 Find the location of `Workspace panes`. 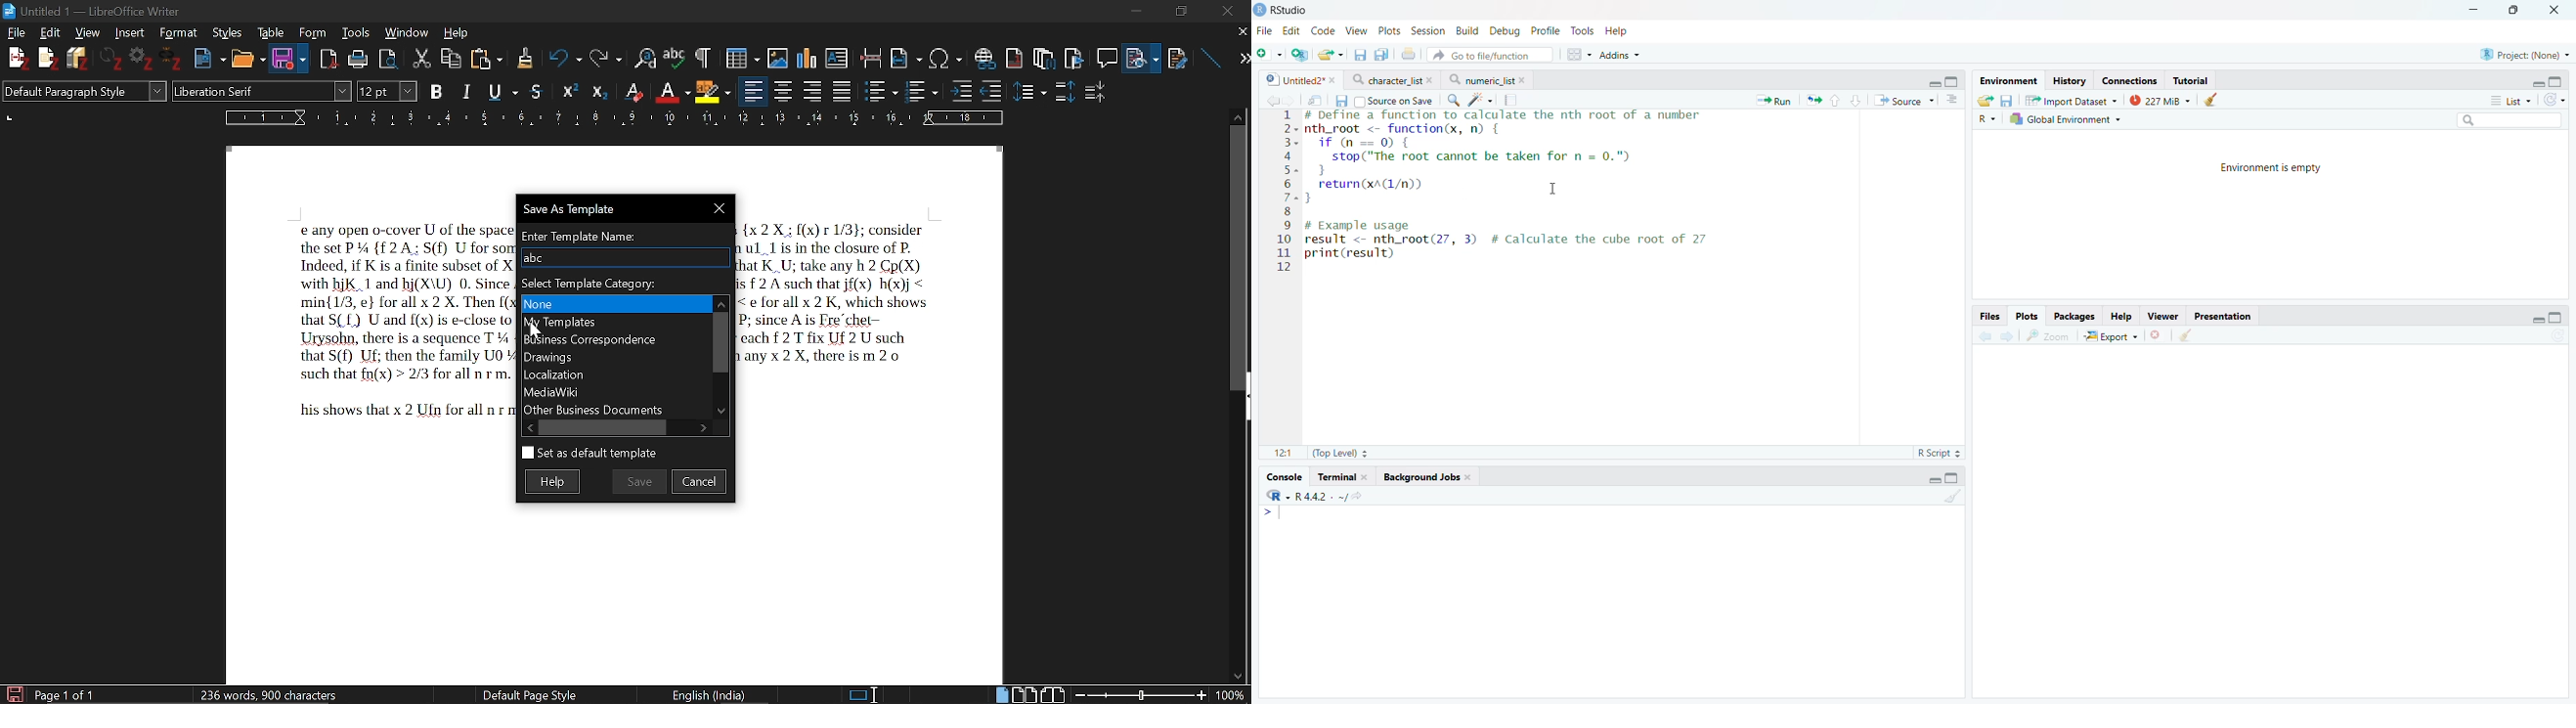

Workspace panes is located at coordinates (1578, 55).